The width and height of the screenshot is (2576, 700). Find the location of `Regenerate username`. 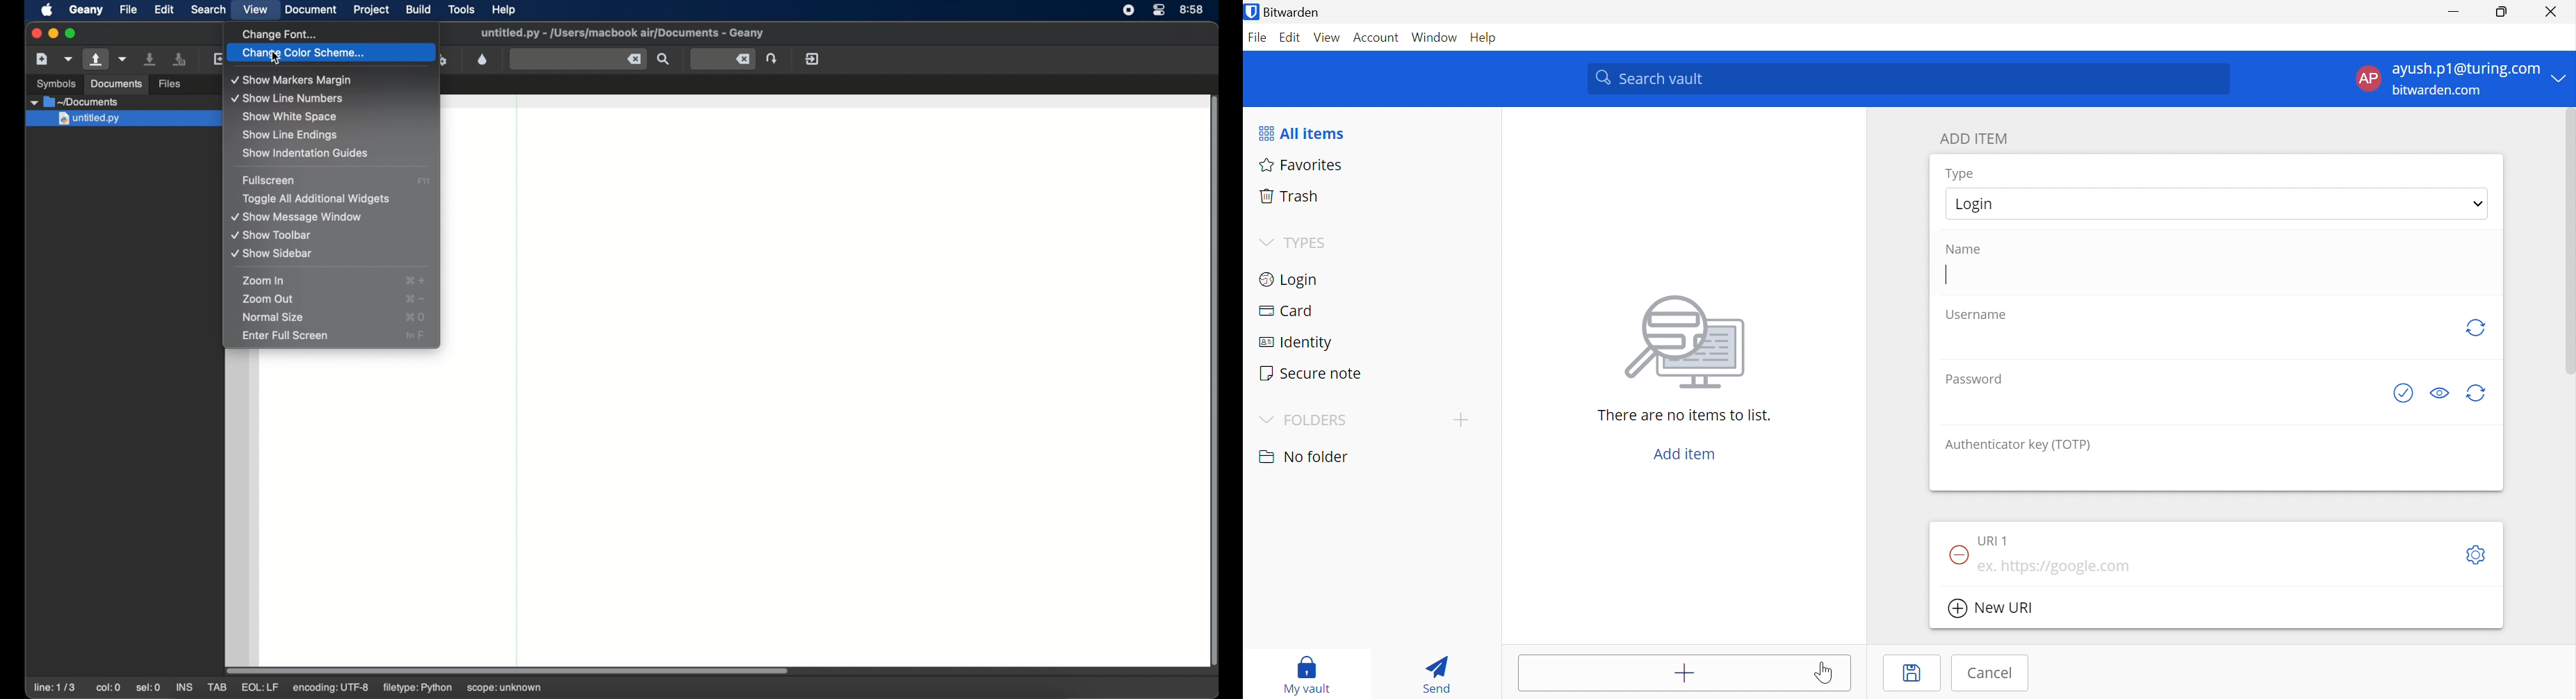

Regenerate username is located at coordinates (2475, 328).